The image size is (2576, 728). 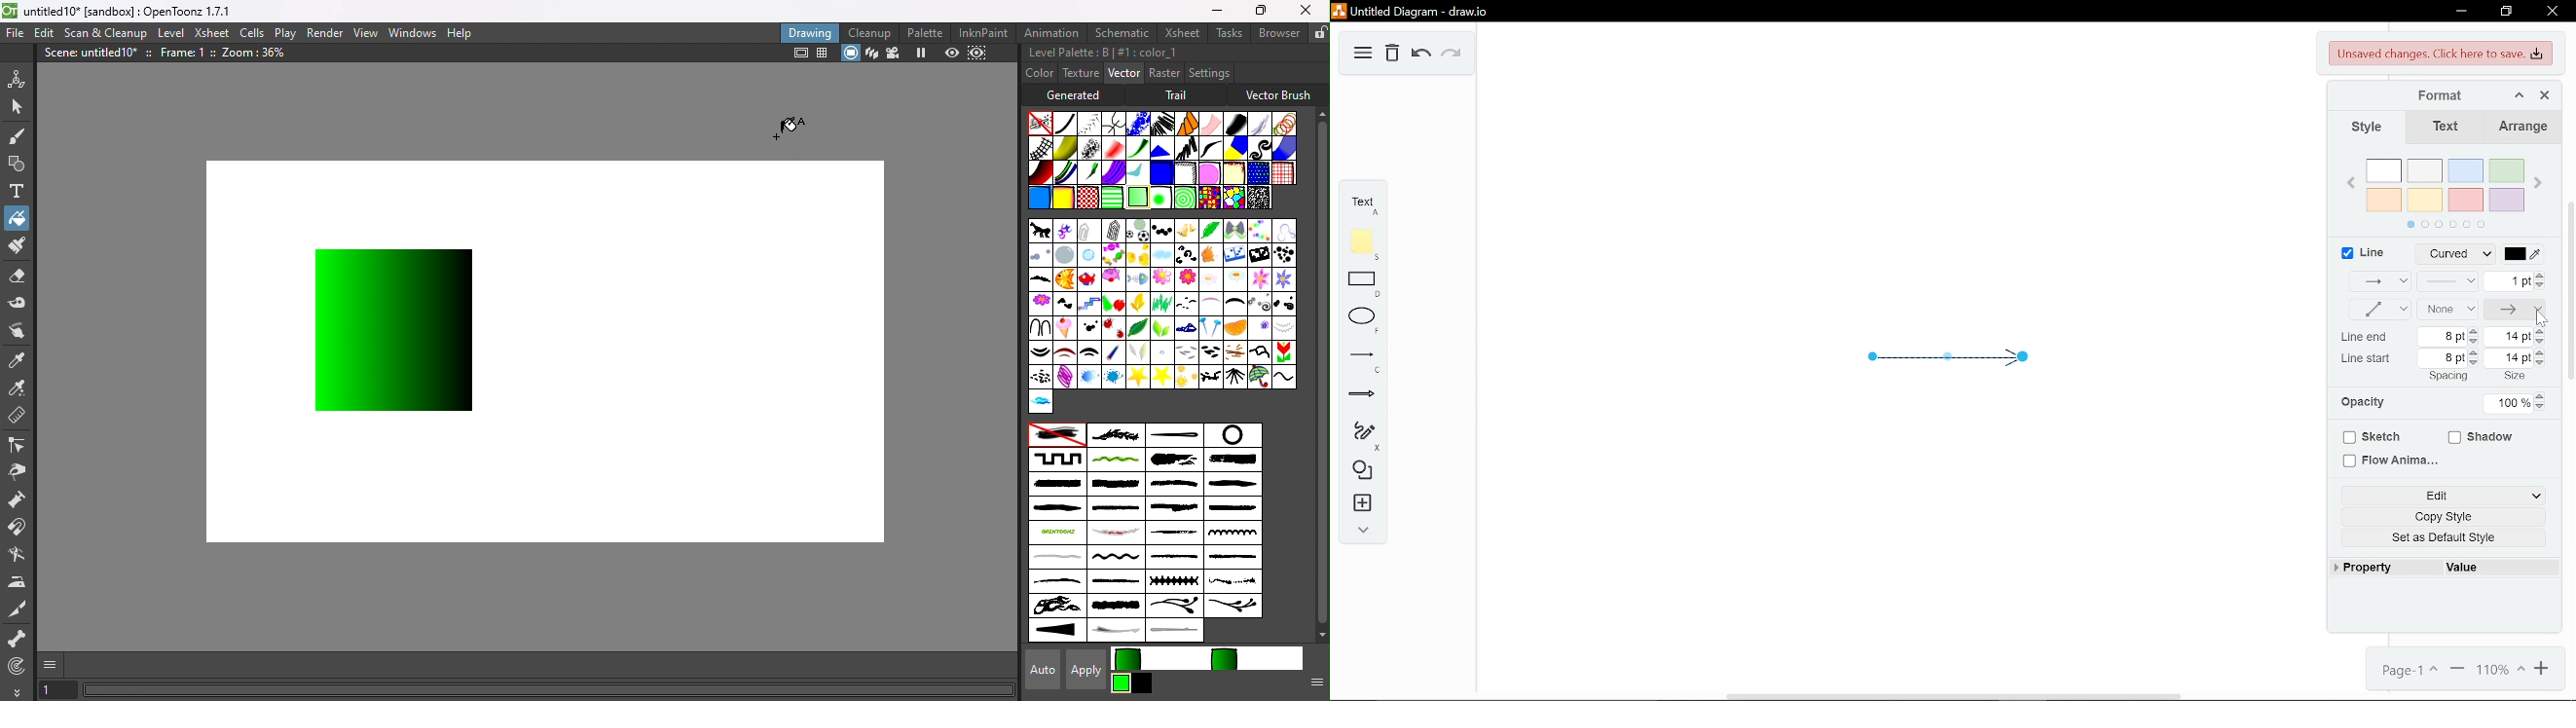 What do you see at coordinates (1163, 659) in the screenshot?
I see `current style` at bounding box center [1163, 659].